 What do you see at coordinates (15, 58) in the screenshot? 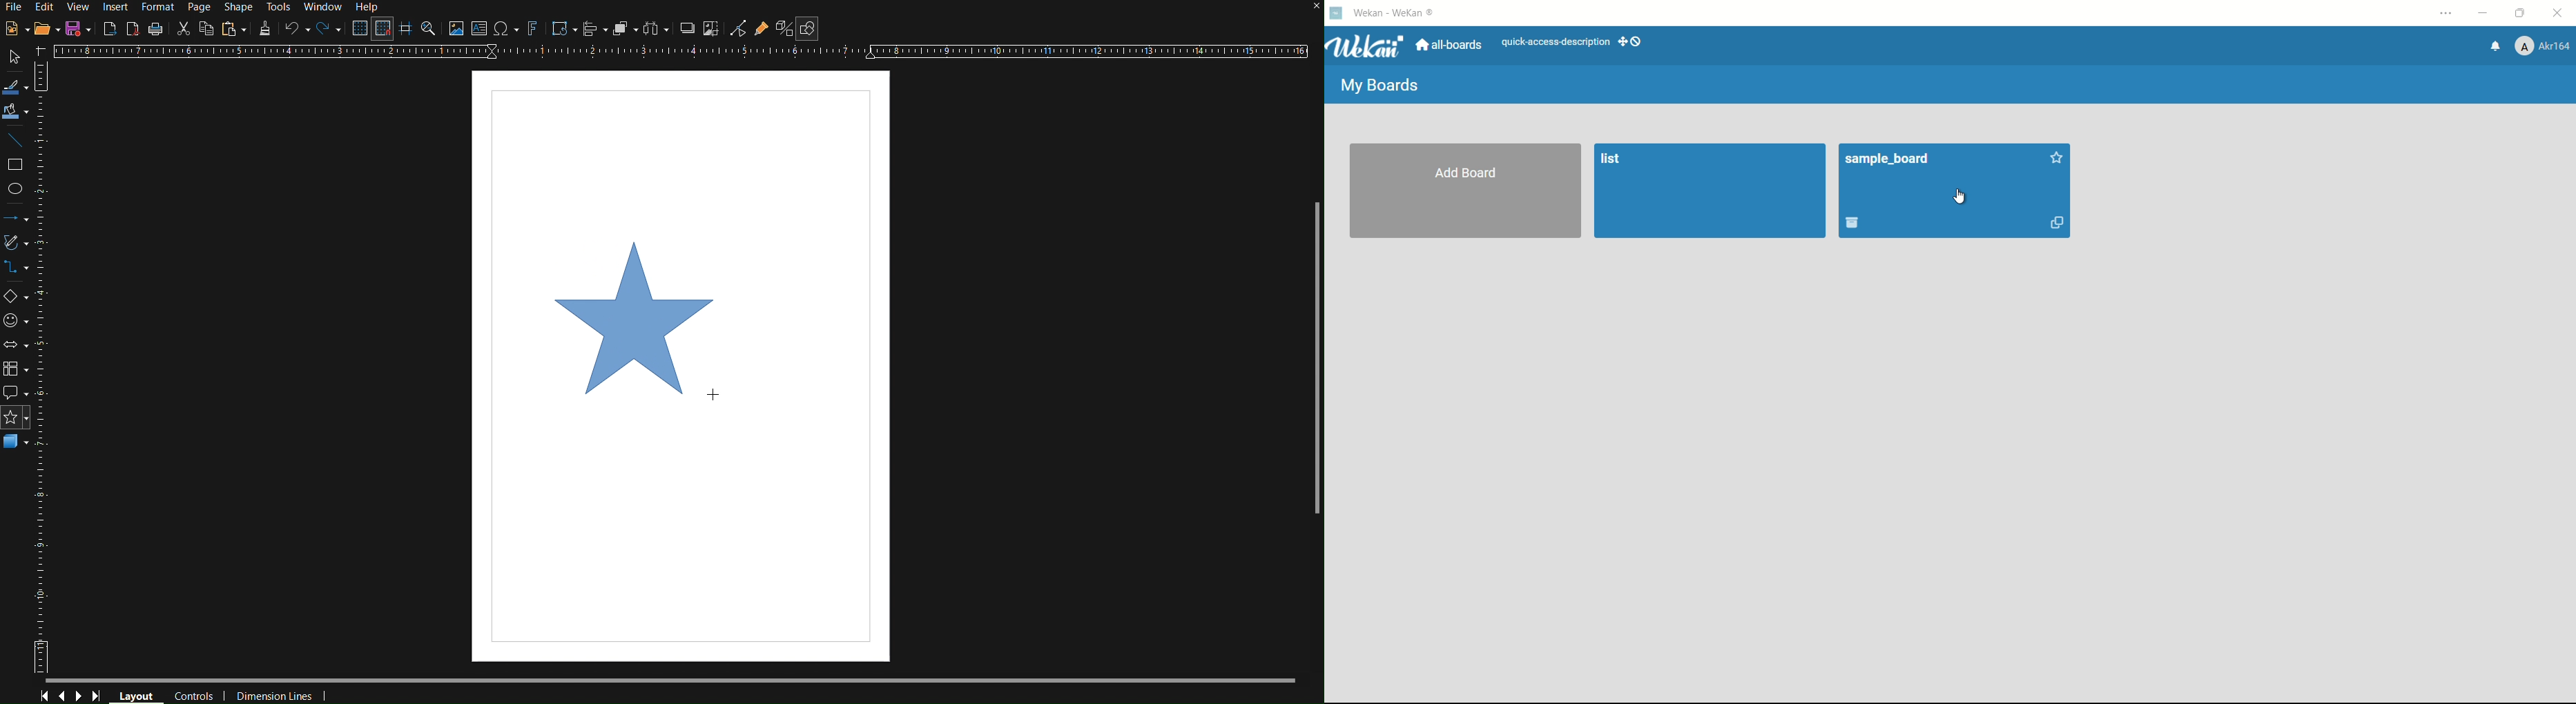
I see `` at bounding box center [15, 58].